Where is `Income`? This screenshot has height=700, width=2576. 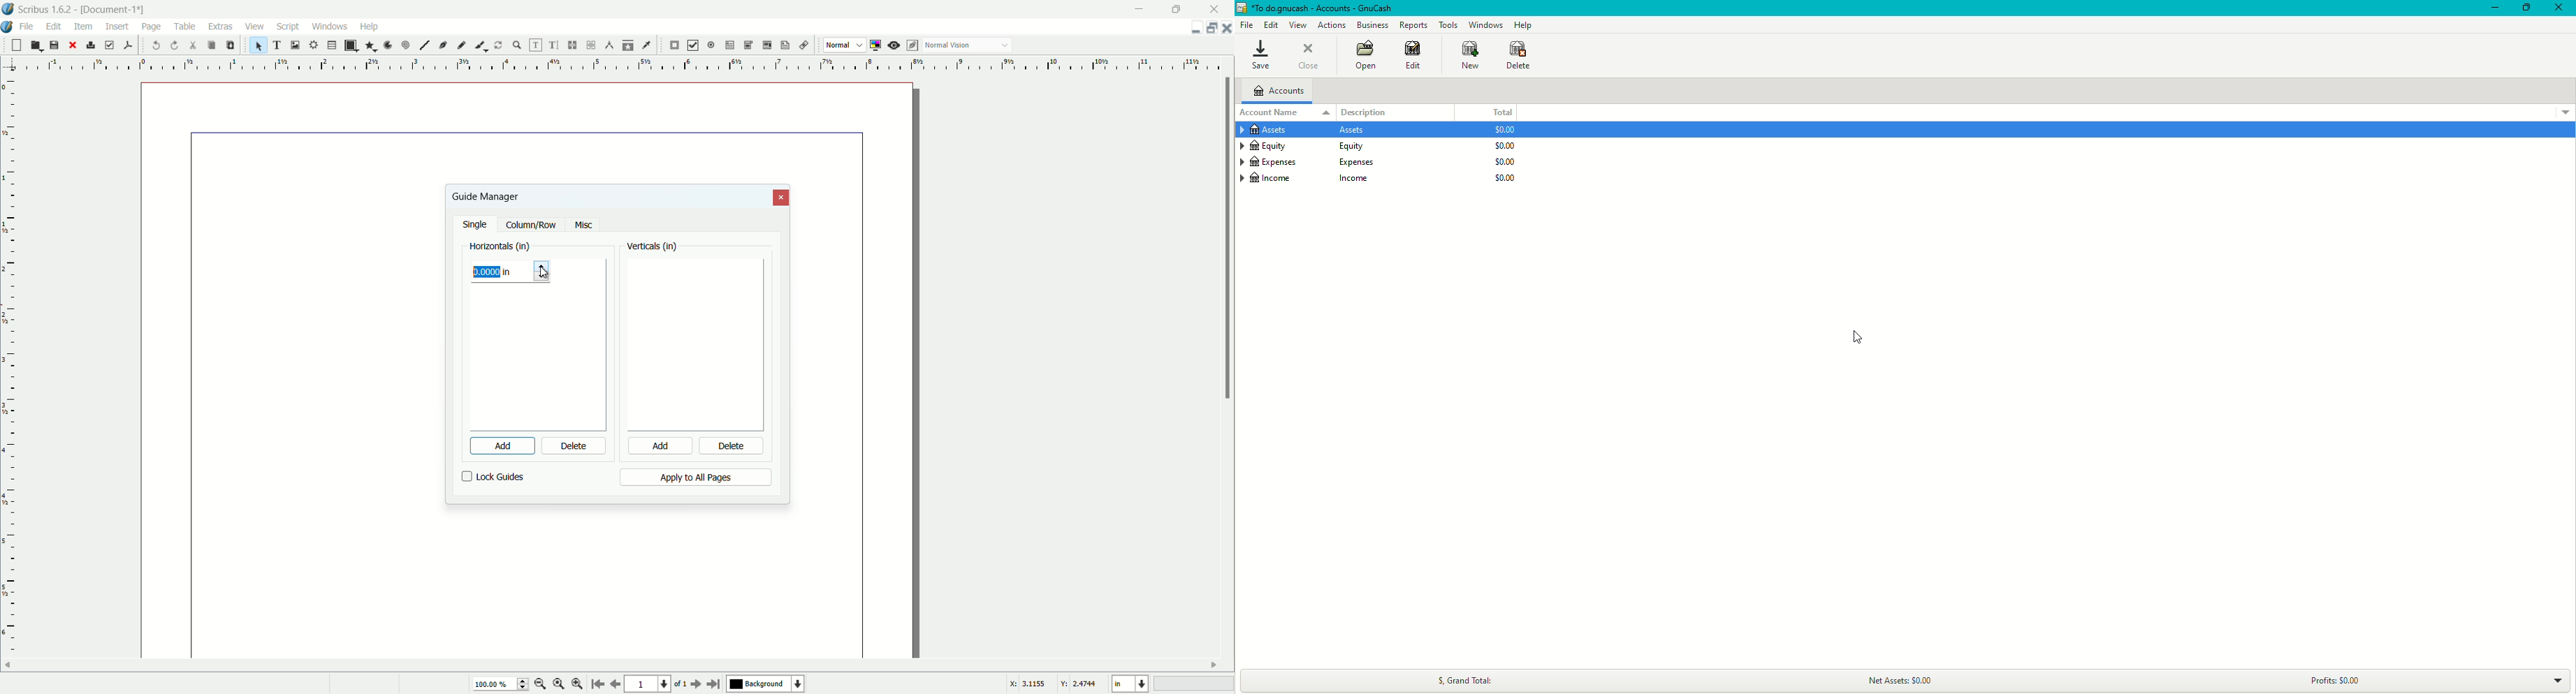 Income is located at coordinates (1311, 179).